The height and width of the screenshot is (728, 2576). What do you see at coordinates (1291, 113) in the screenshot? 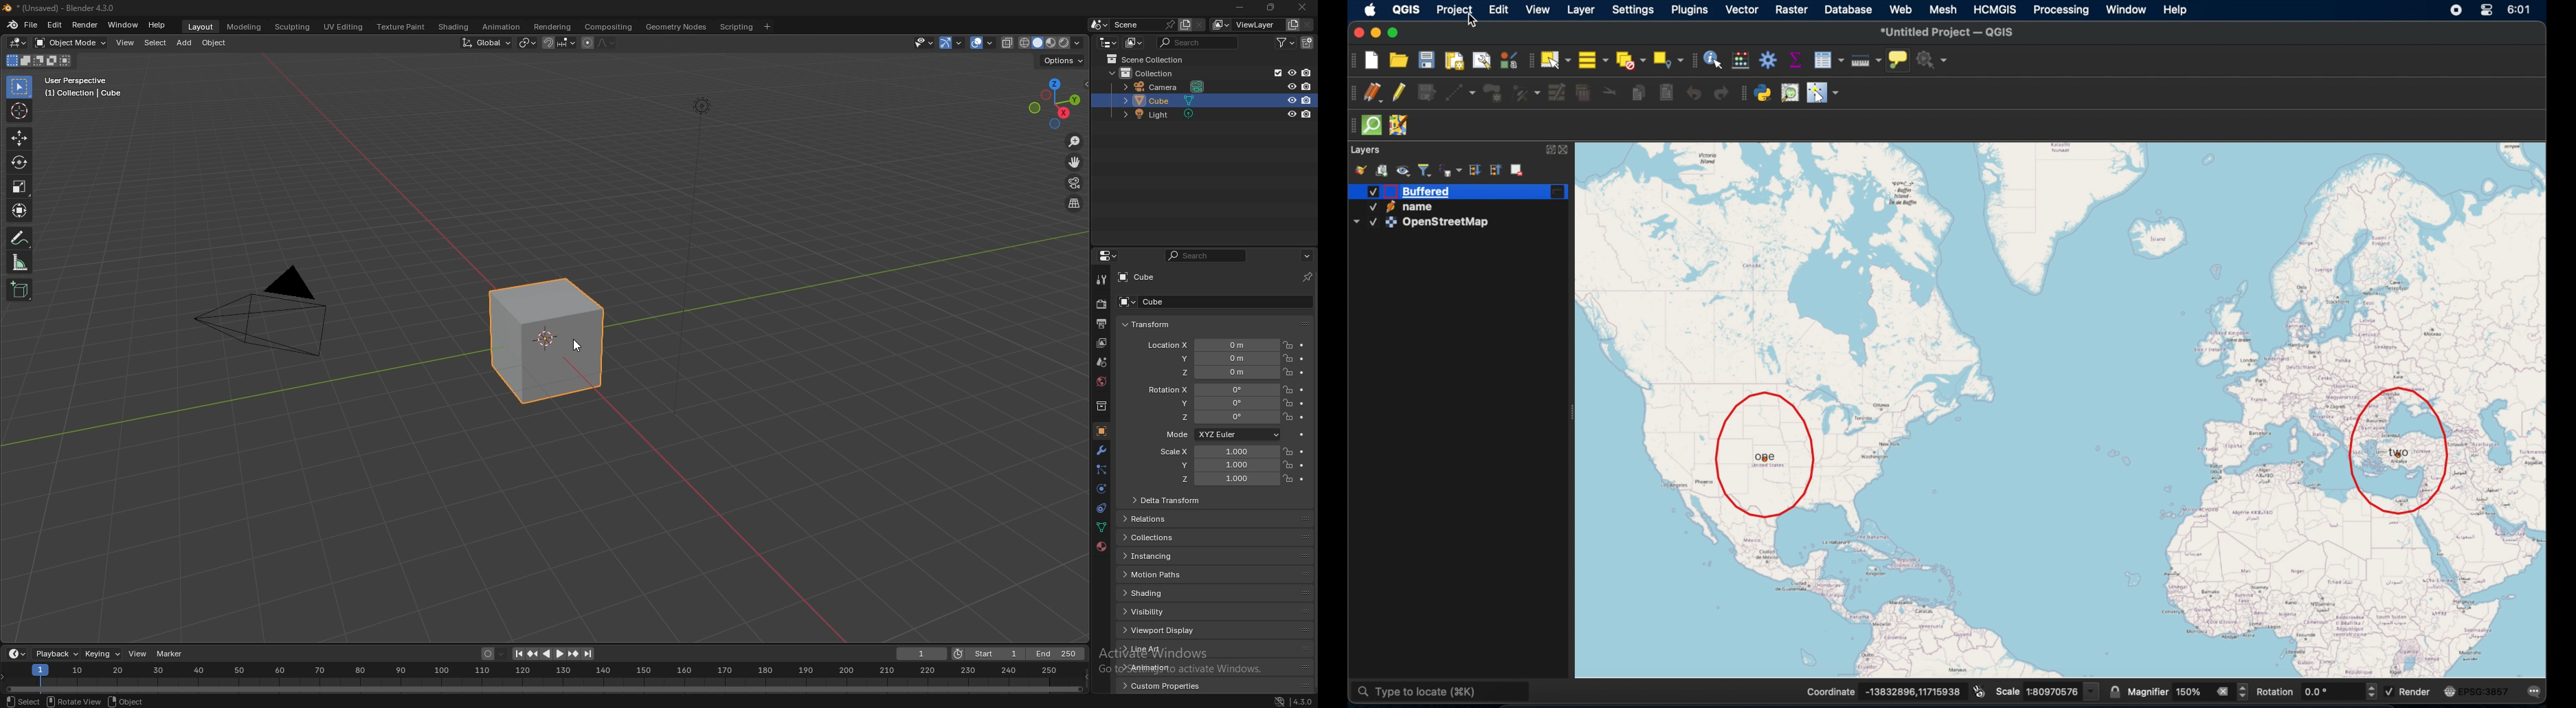
I see `hide in viewport` at bounding box center [1291, 113].